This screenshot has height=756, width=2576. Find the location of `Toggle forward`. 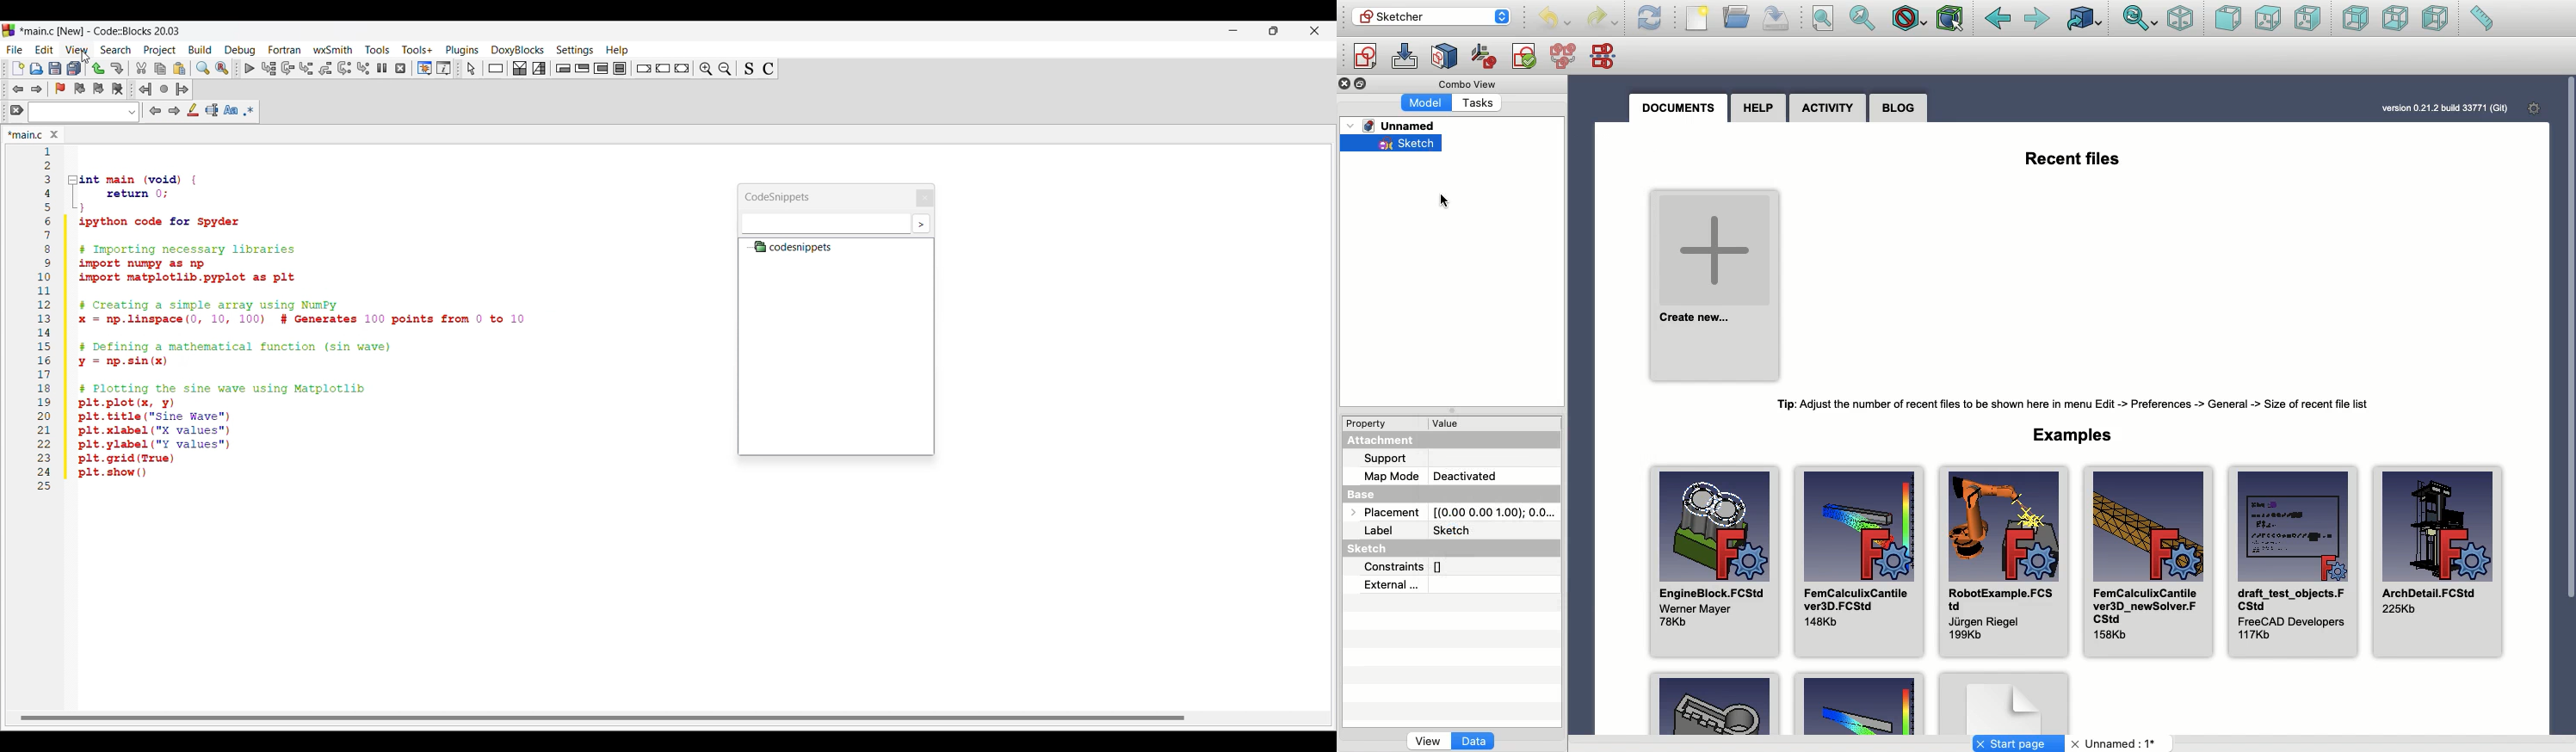

Toggle forward is located at coordinates (36, 89).